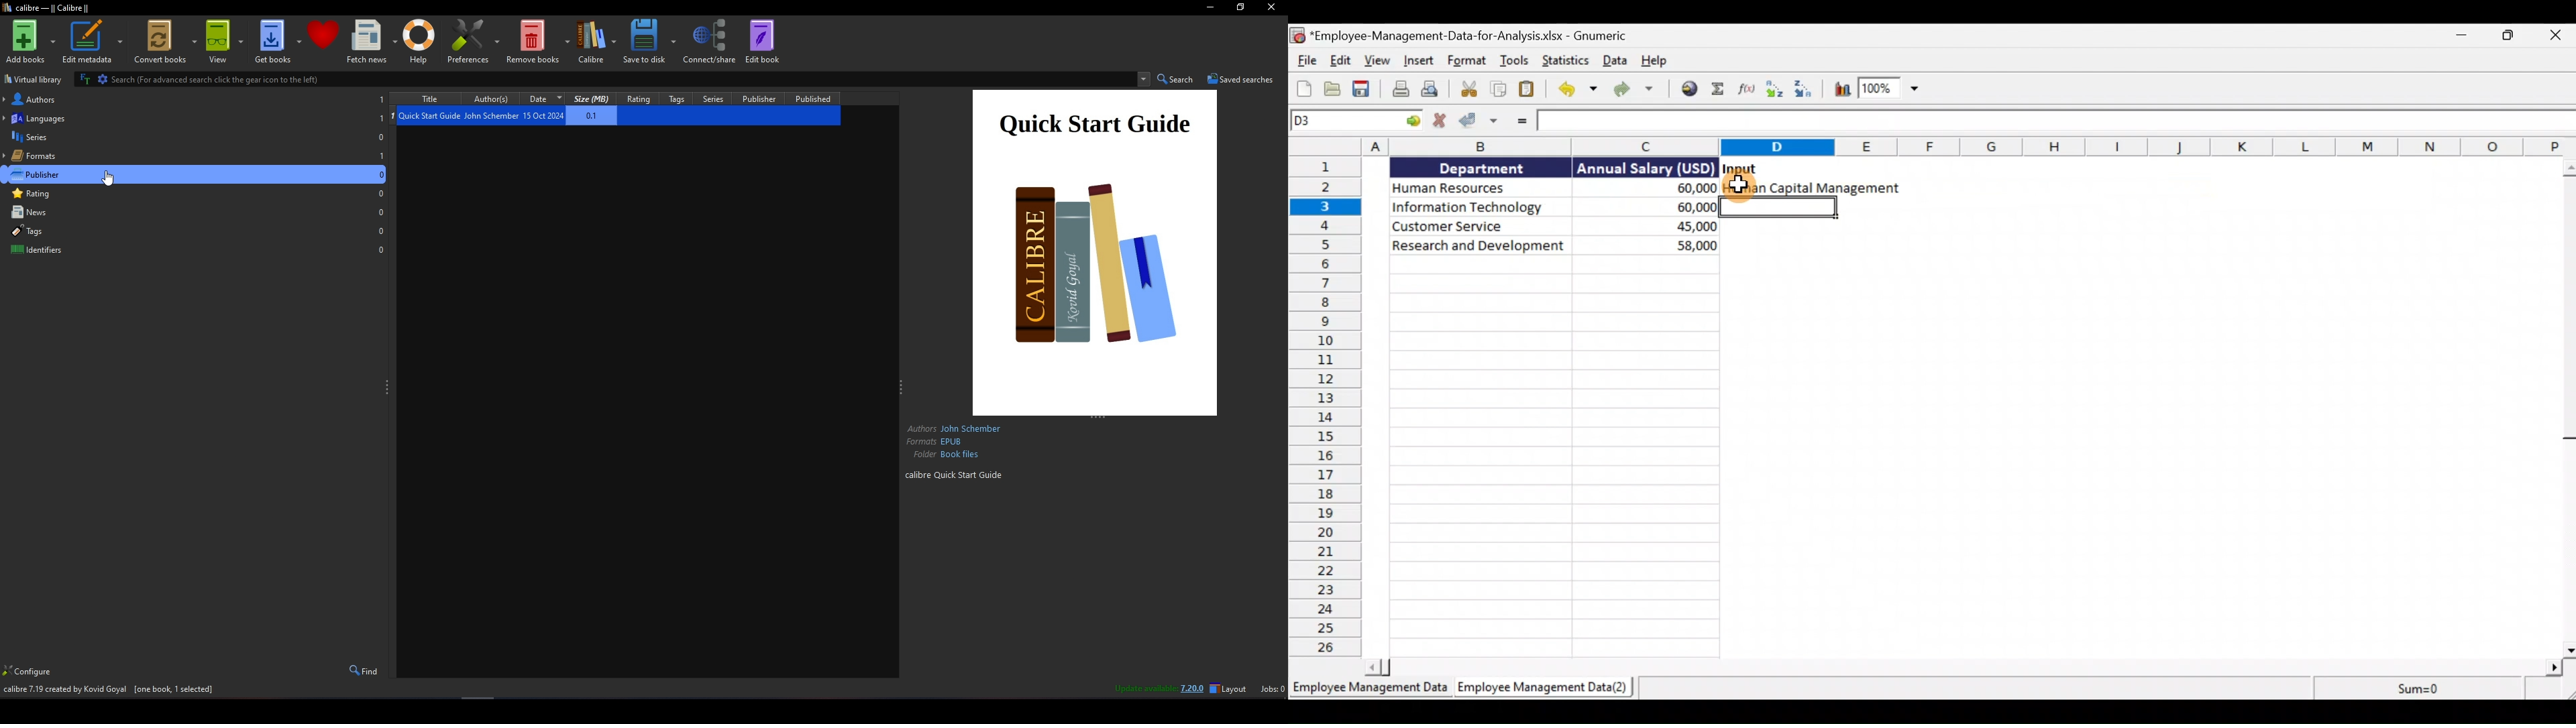 The height and width of the screenshot is (728, 2576). Describe the element at coordinates (1840, 91) in the screenshot. I see `Insert a chart` at that location.